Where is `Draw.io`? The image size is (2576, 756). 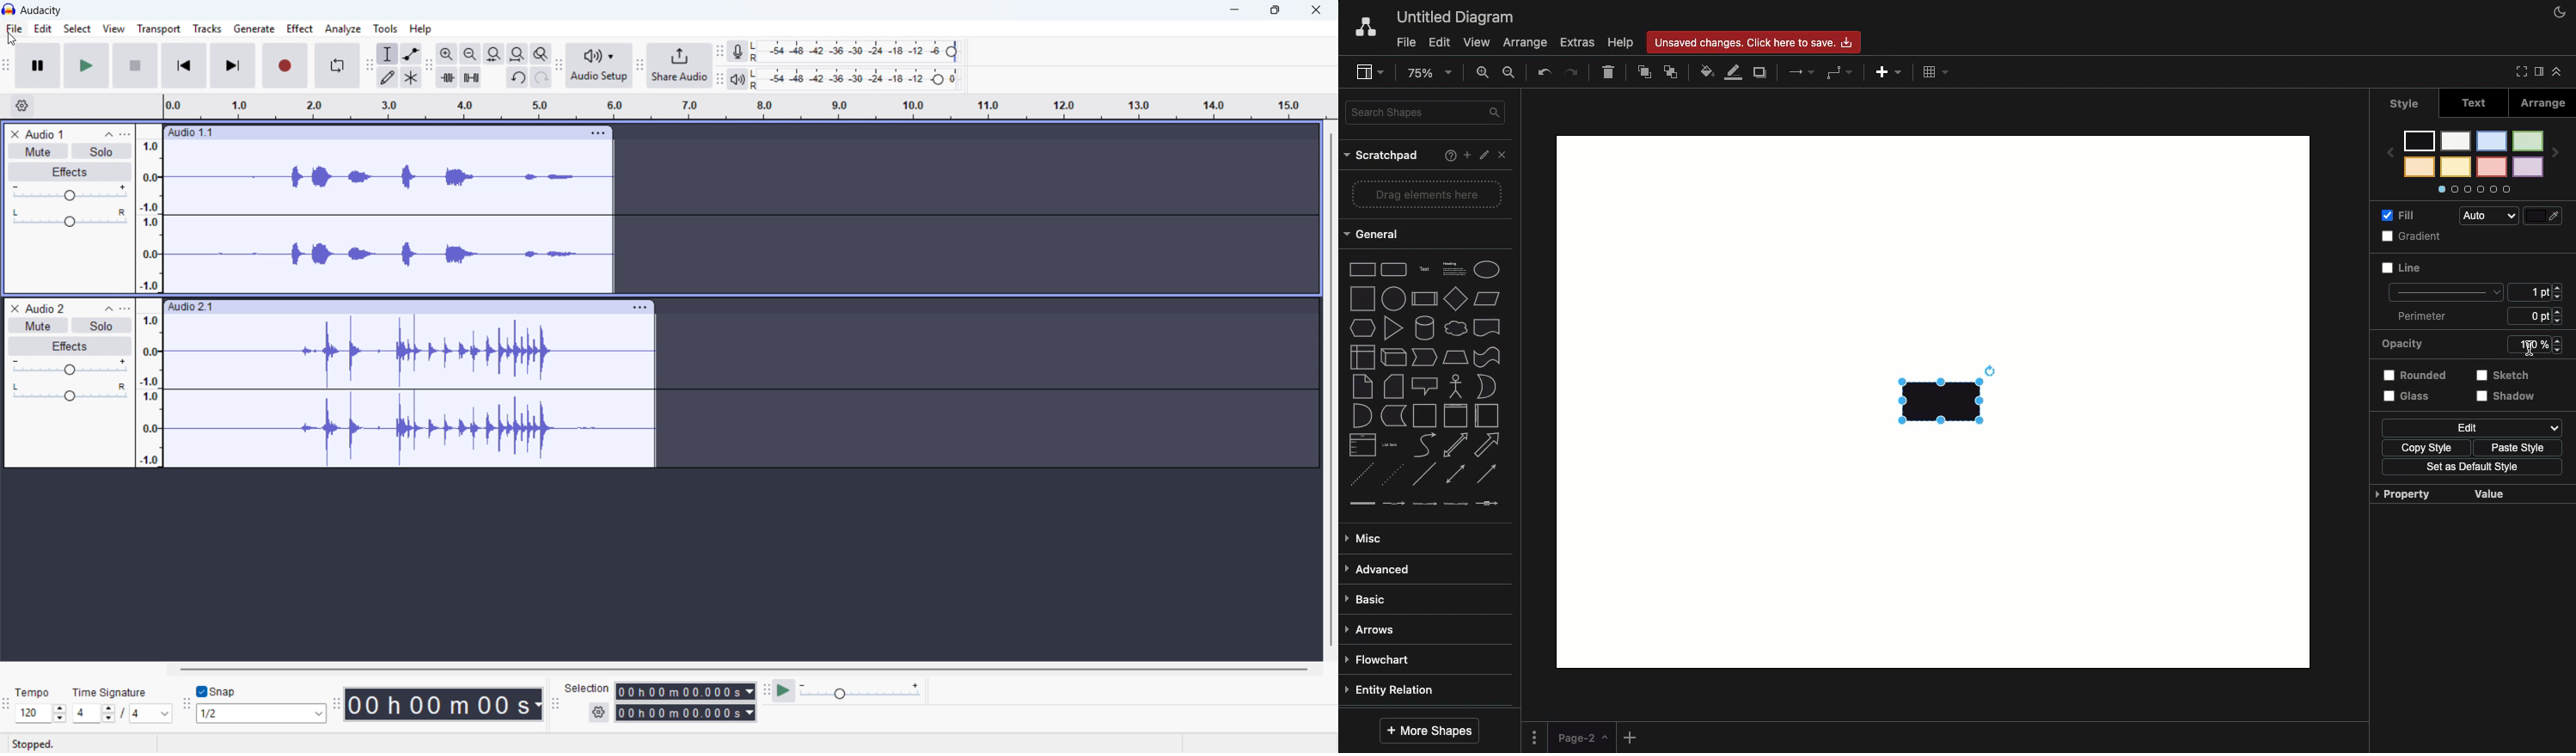
Draw.io is located at coordinates (1367, 30).